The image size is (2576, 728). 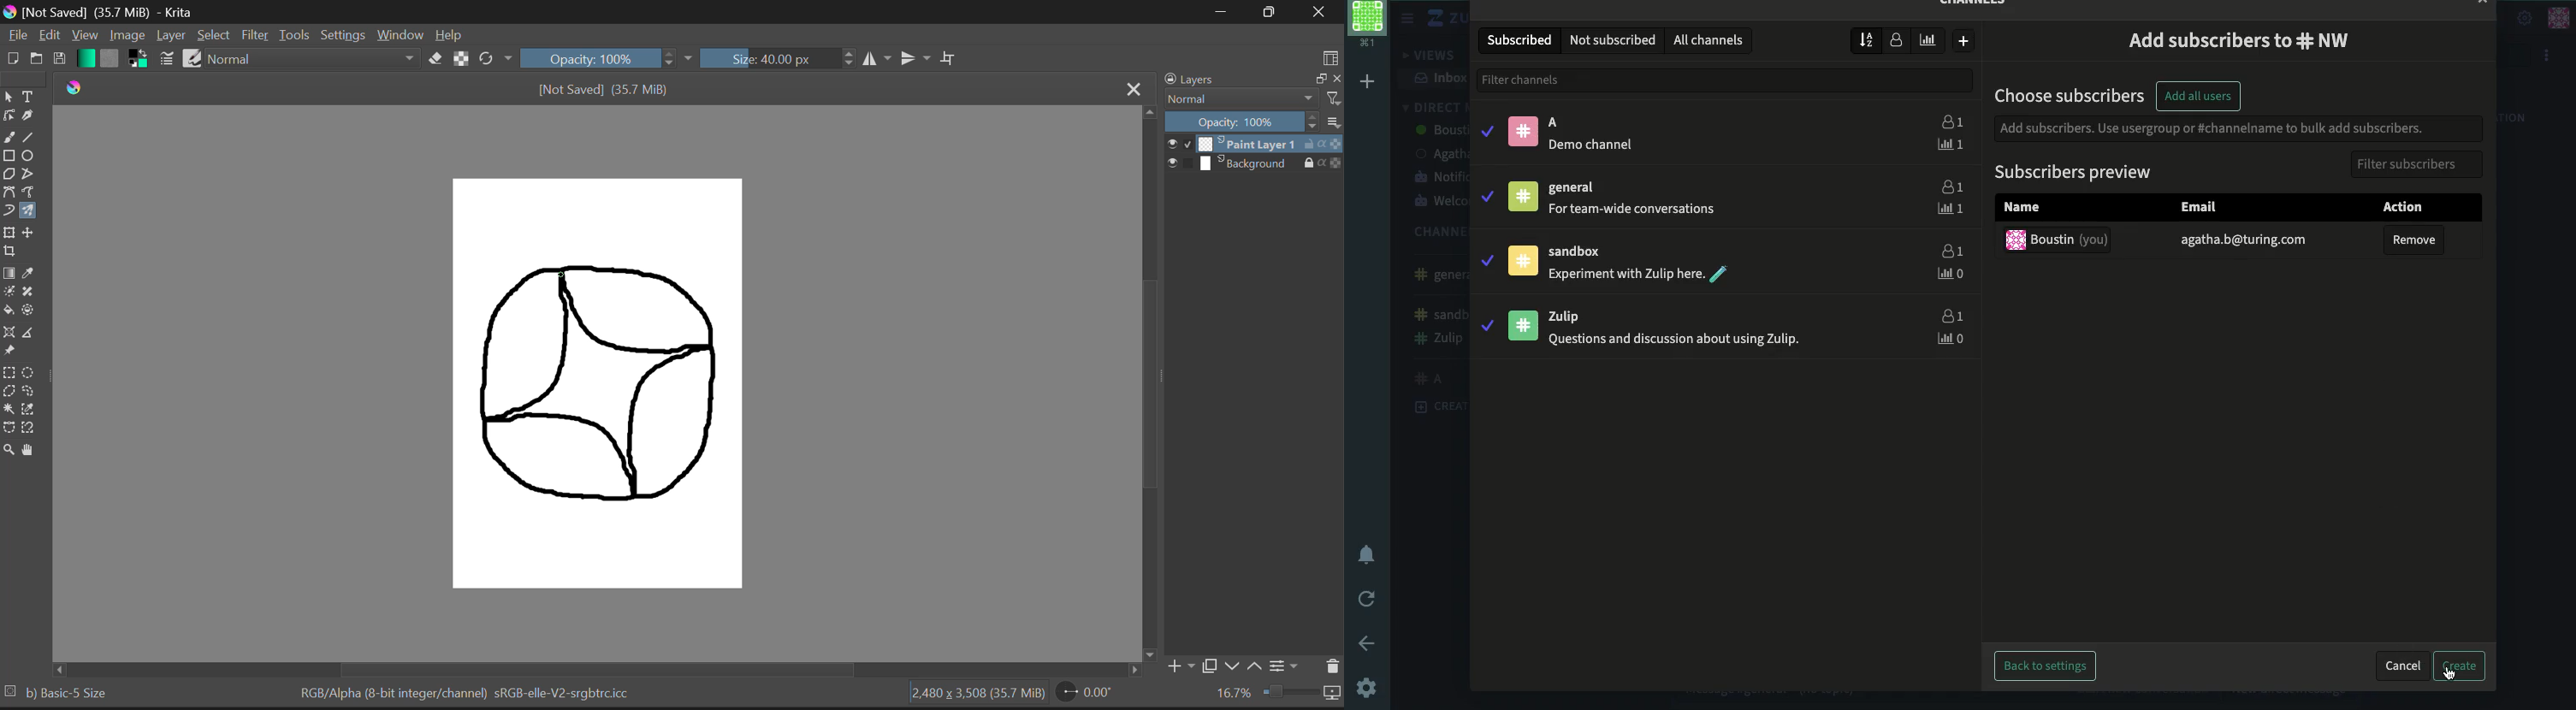 I want to click on Fill, so click(x=8, y=309).